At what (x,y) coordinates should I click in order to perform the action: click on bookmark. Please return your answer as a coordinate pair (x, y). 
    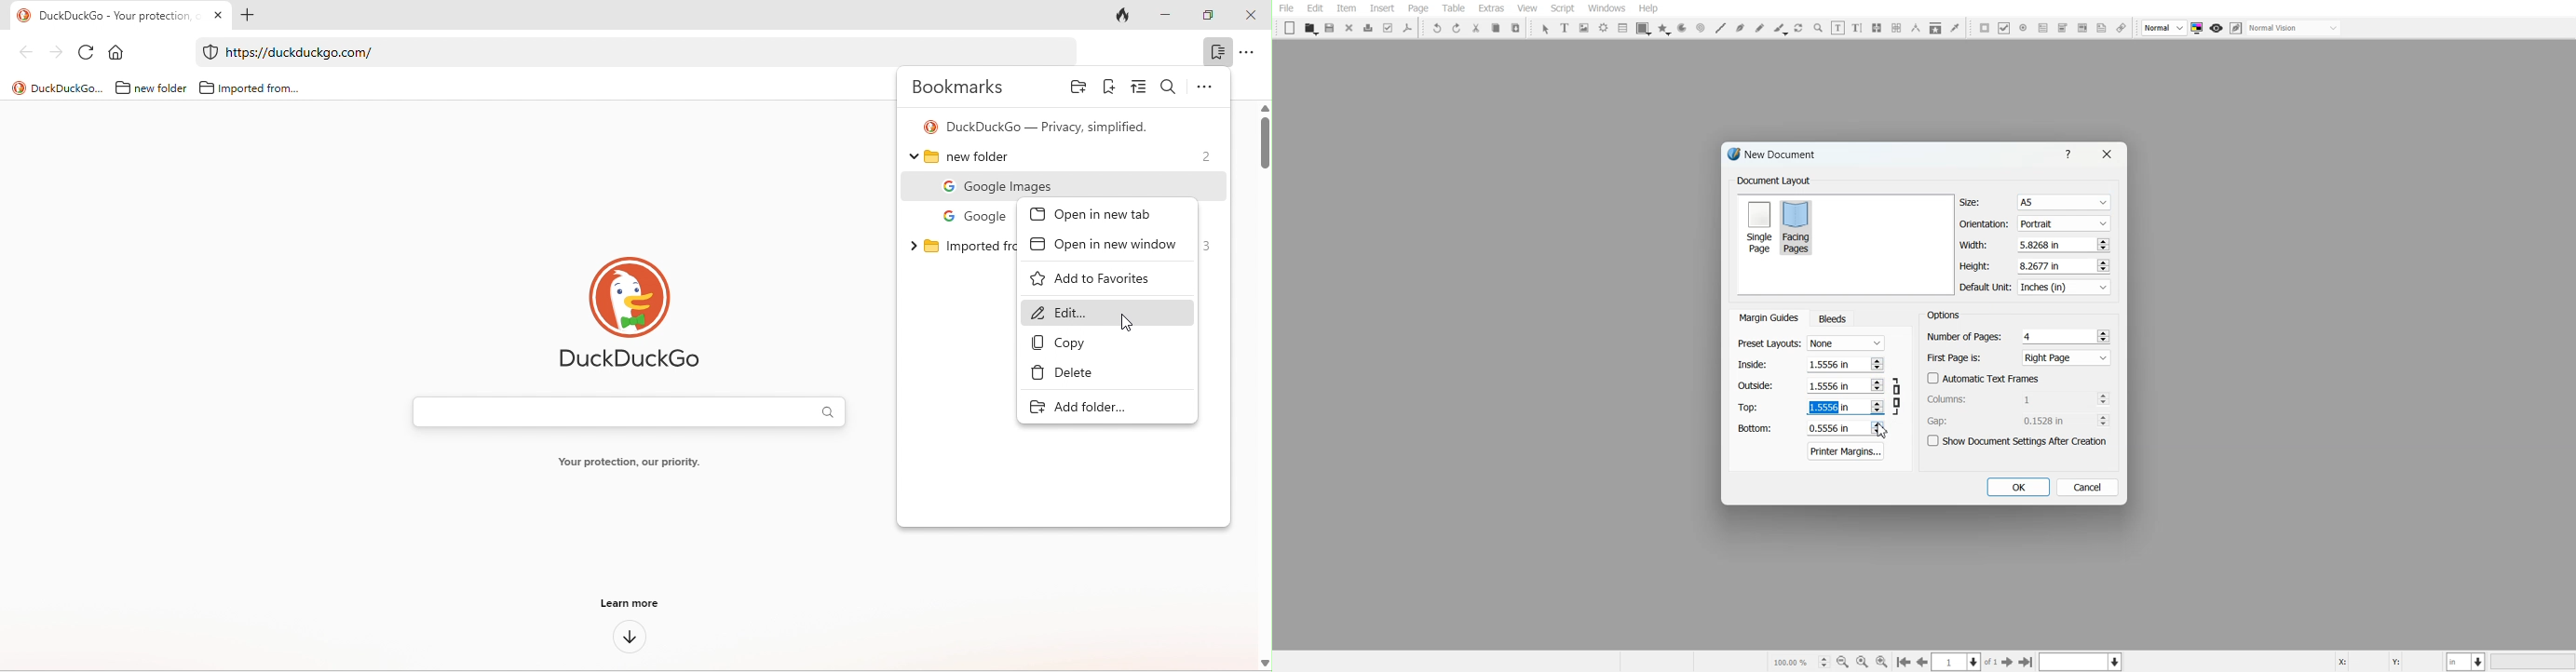
    Looking at the image, I should click on (1215, 54).